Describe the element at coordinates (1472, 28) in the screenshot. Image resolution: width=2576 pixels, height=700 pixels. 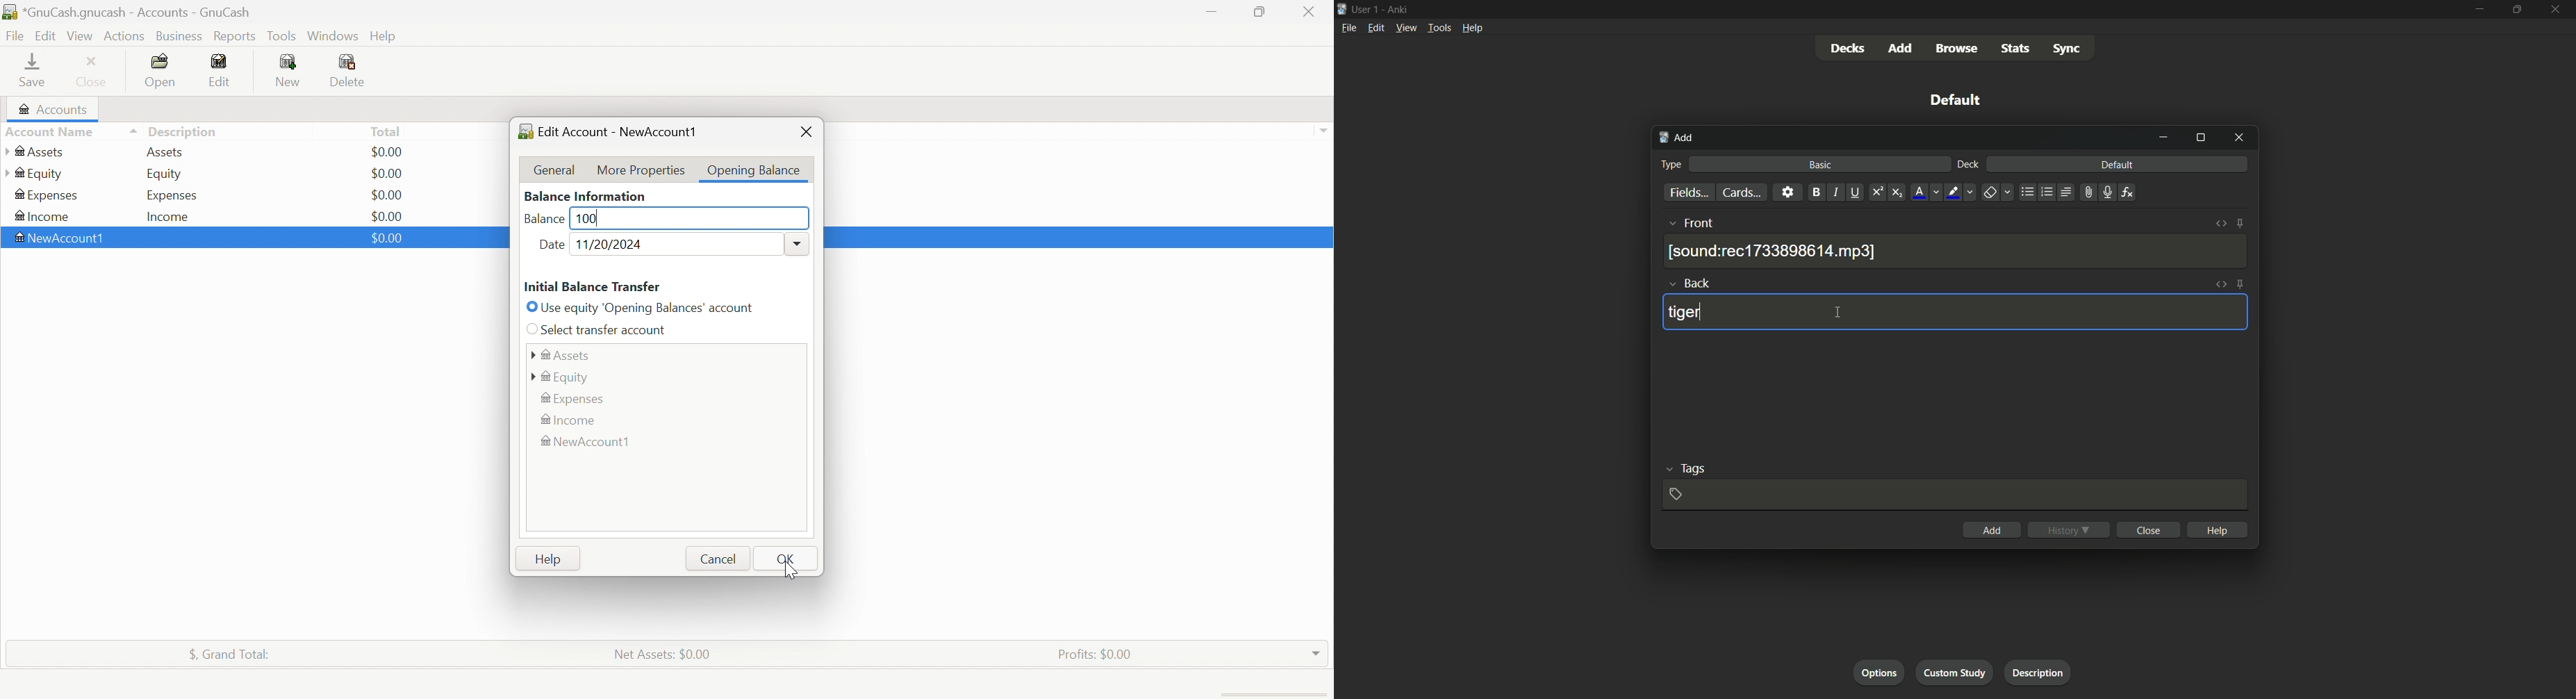
I see `help menu` at that location.